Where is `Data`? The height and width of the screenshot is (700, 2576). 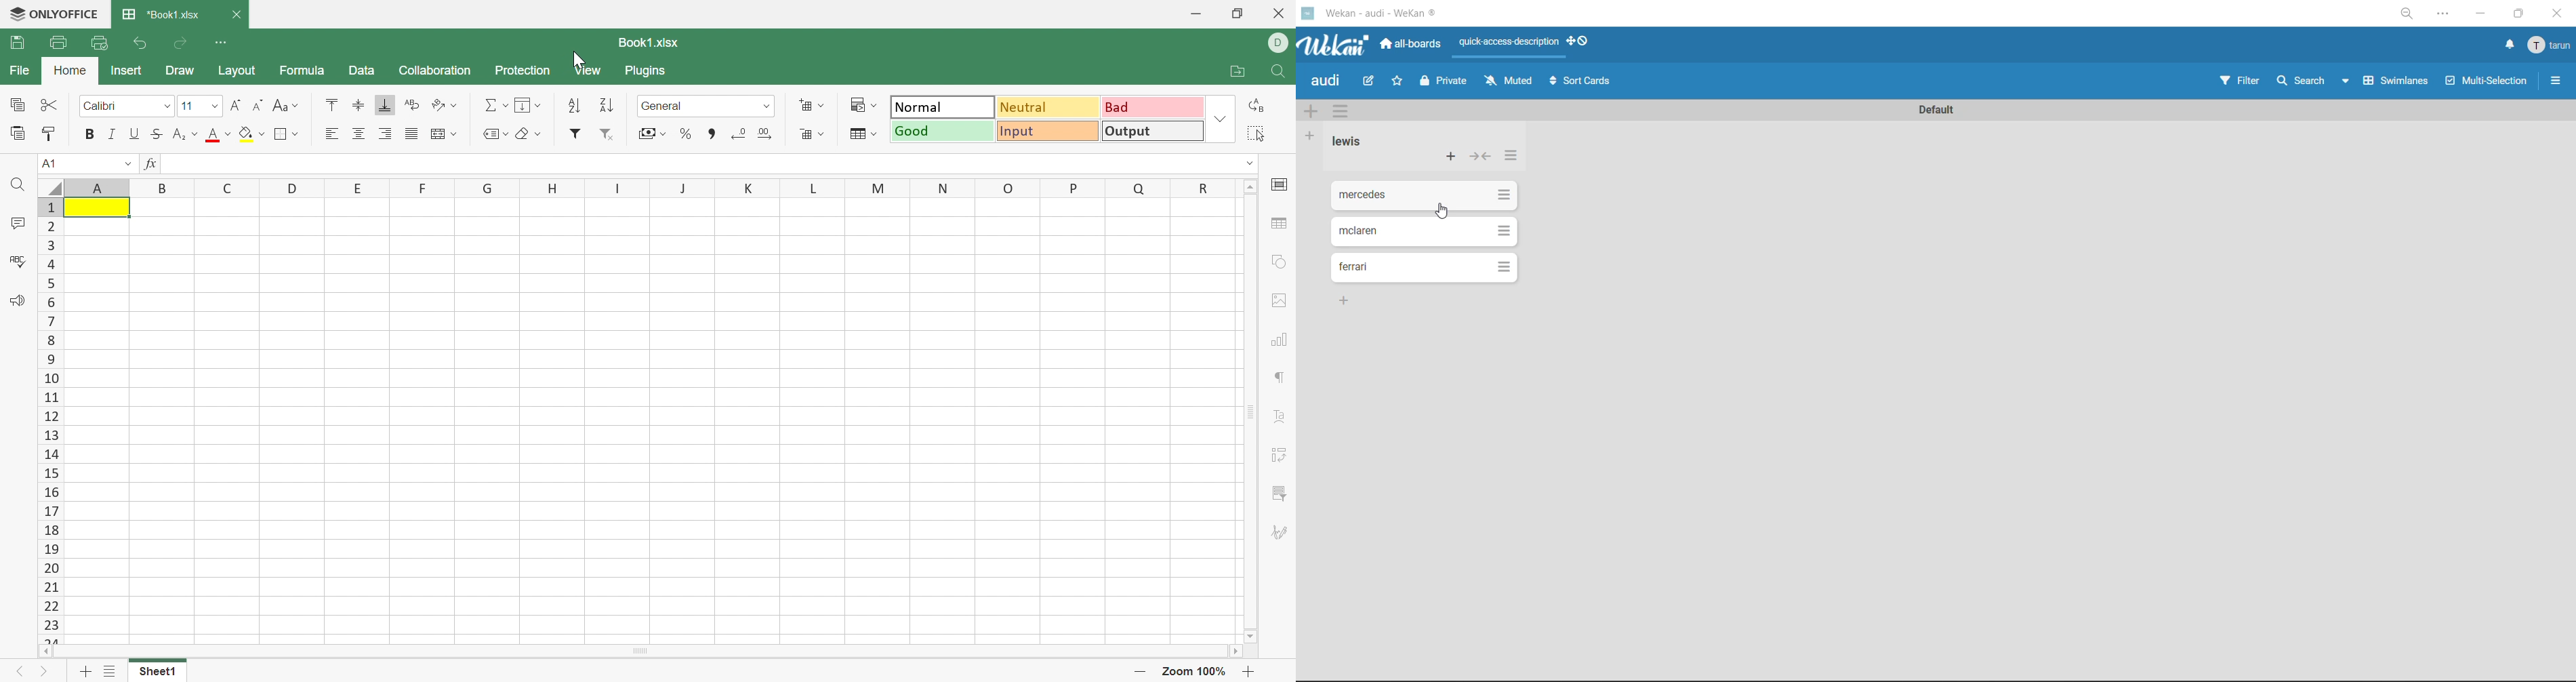 Data is located at coordinates (363, 69).